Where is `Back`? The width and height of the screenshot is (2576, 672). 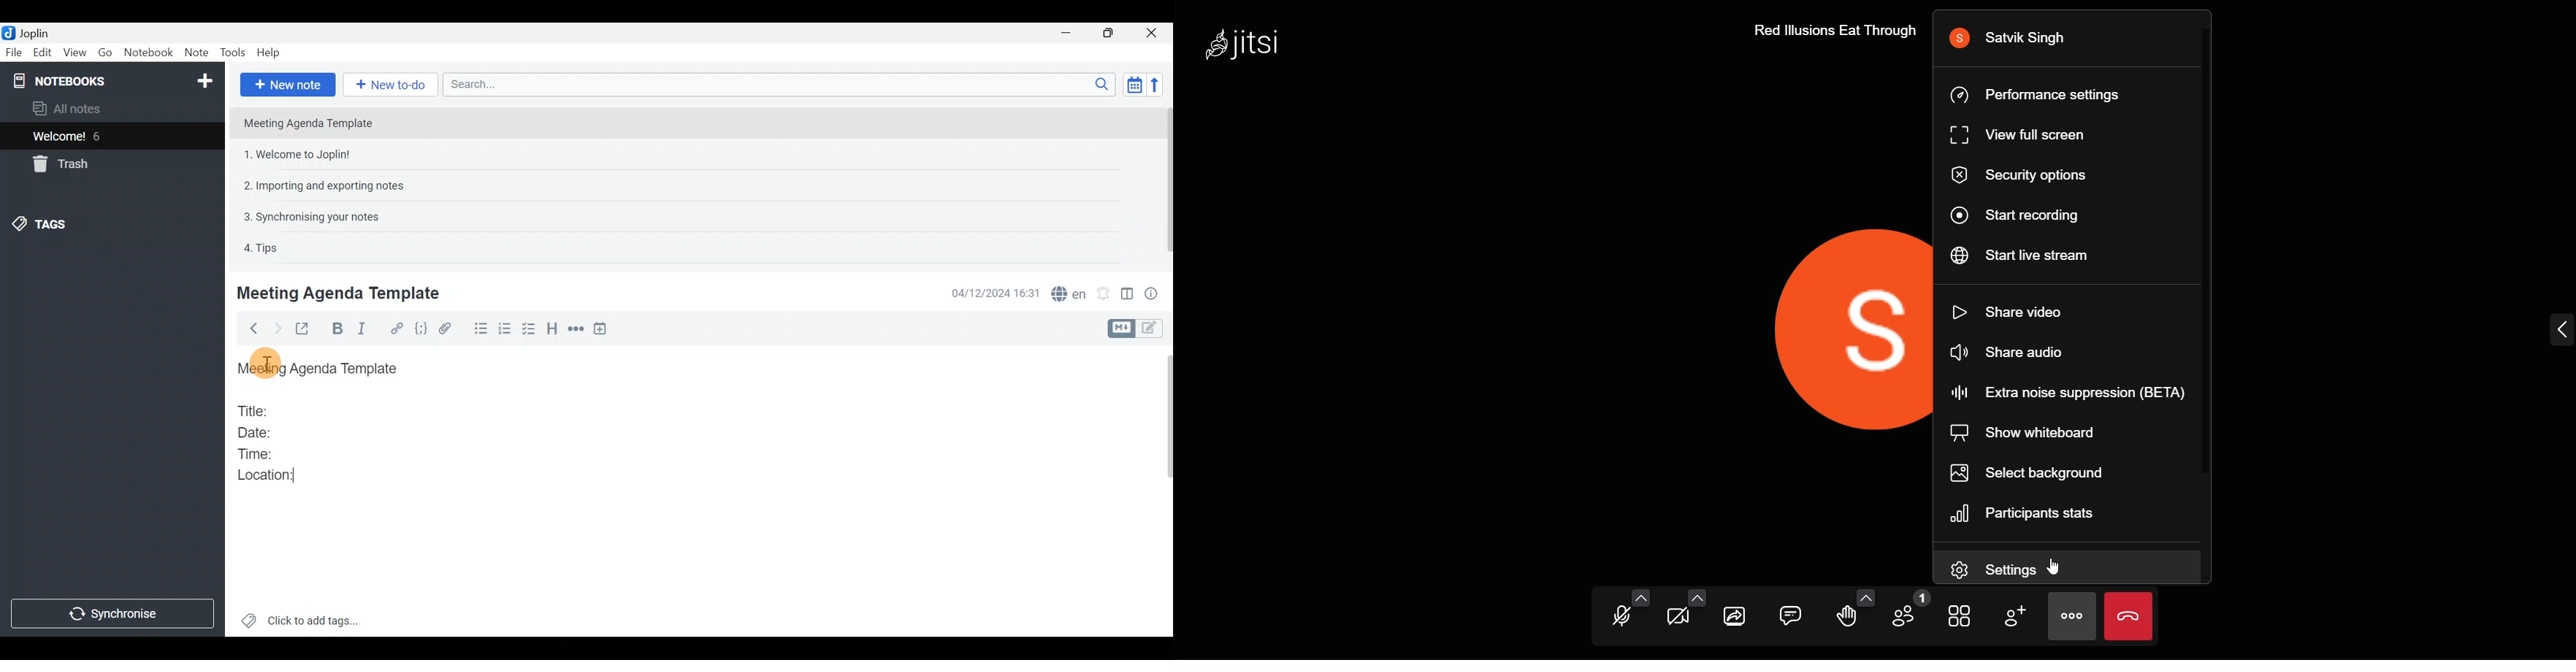
Back is located at coordinates (250, 331).